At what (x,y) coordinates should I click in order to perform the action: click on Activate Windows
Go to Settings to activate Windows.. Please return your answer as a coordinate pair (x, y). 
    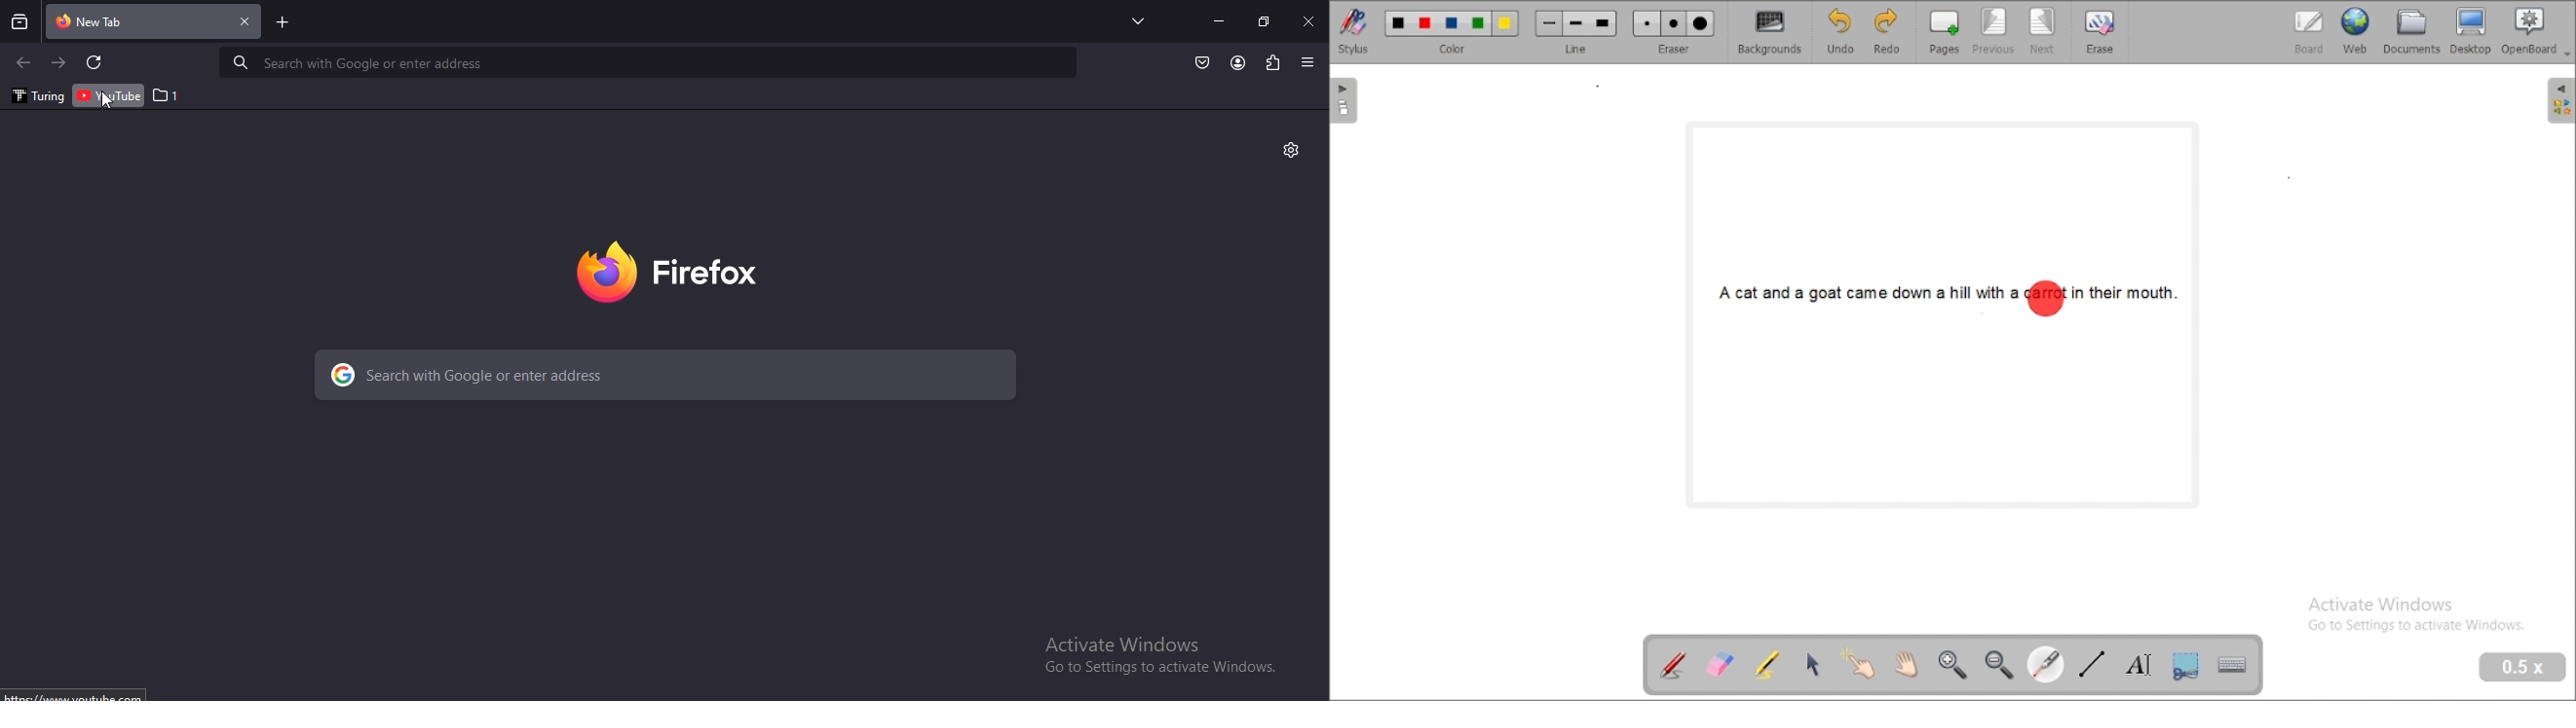
    Looking at the image, I should click on (2418, 616).